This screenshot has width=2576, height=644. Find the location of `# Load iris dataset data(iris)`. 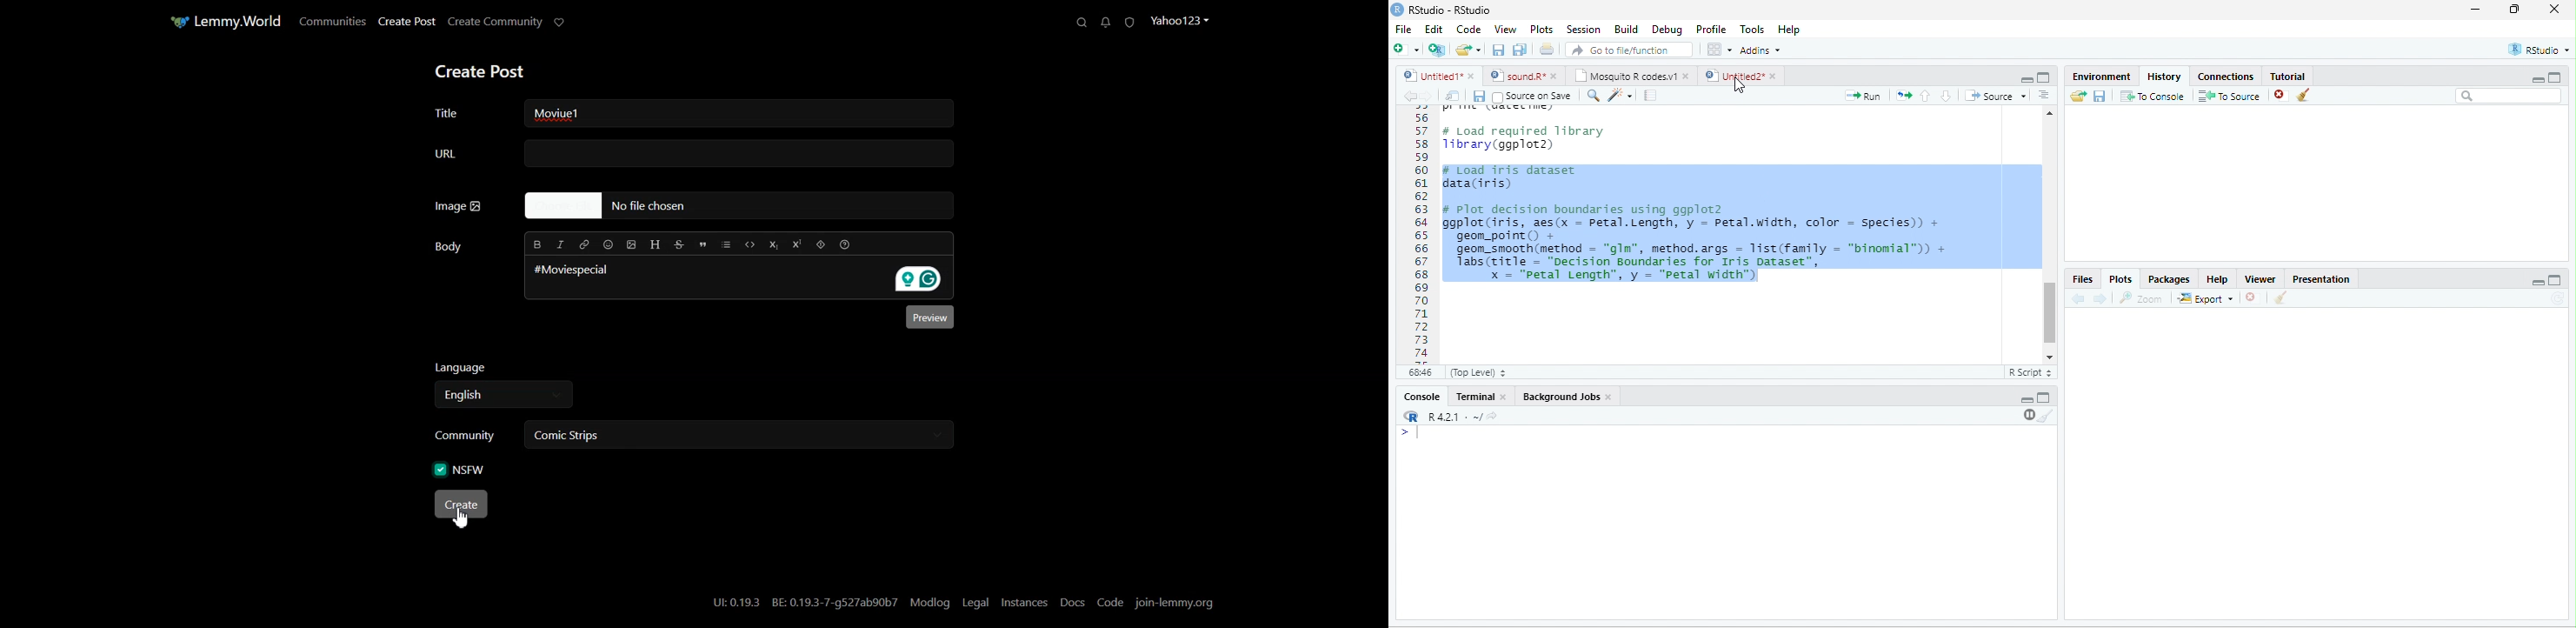

# Load iris dataset data(iris) is located at coordinates (1508, 176).